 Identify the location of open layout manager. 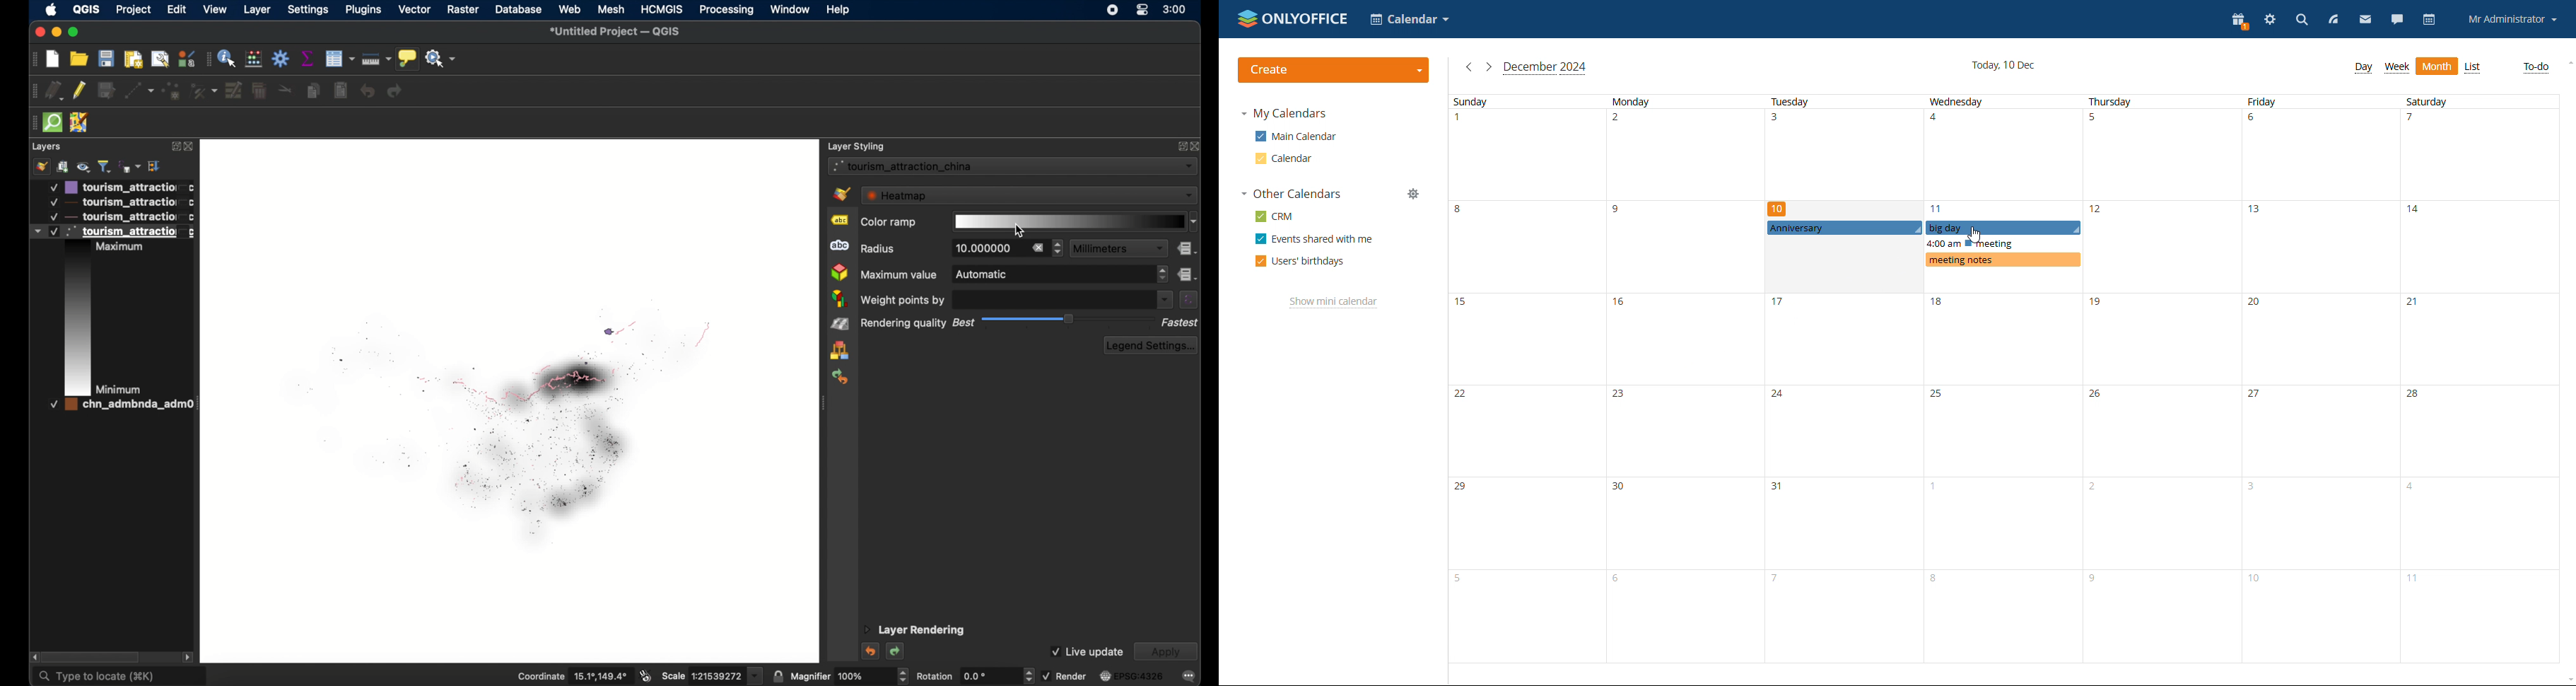
(160, 60).